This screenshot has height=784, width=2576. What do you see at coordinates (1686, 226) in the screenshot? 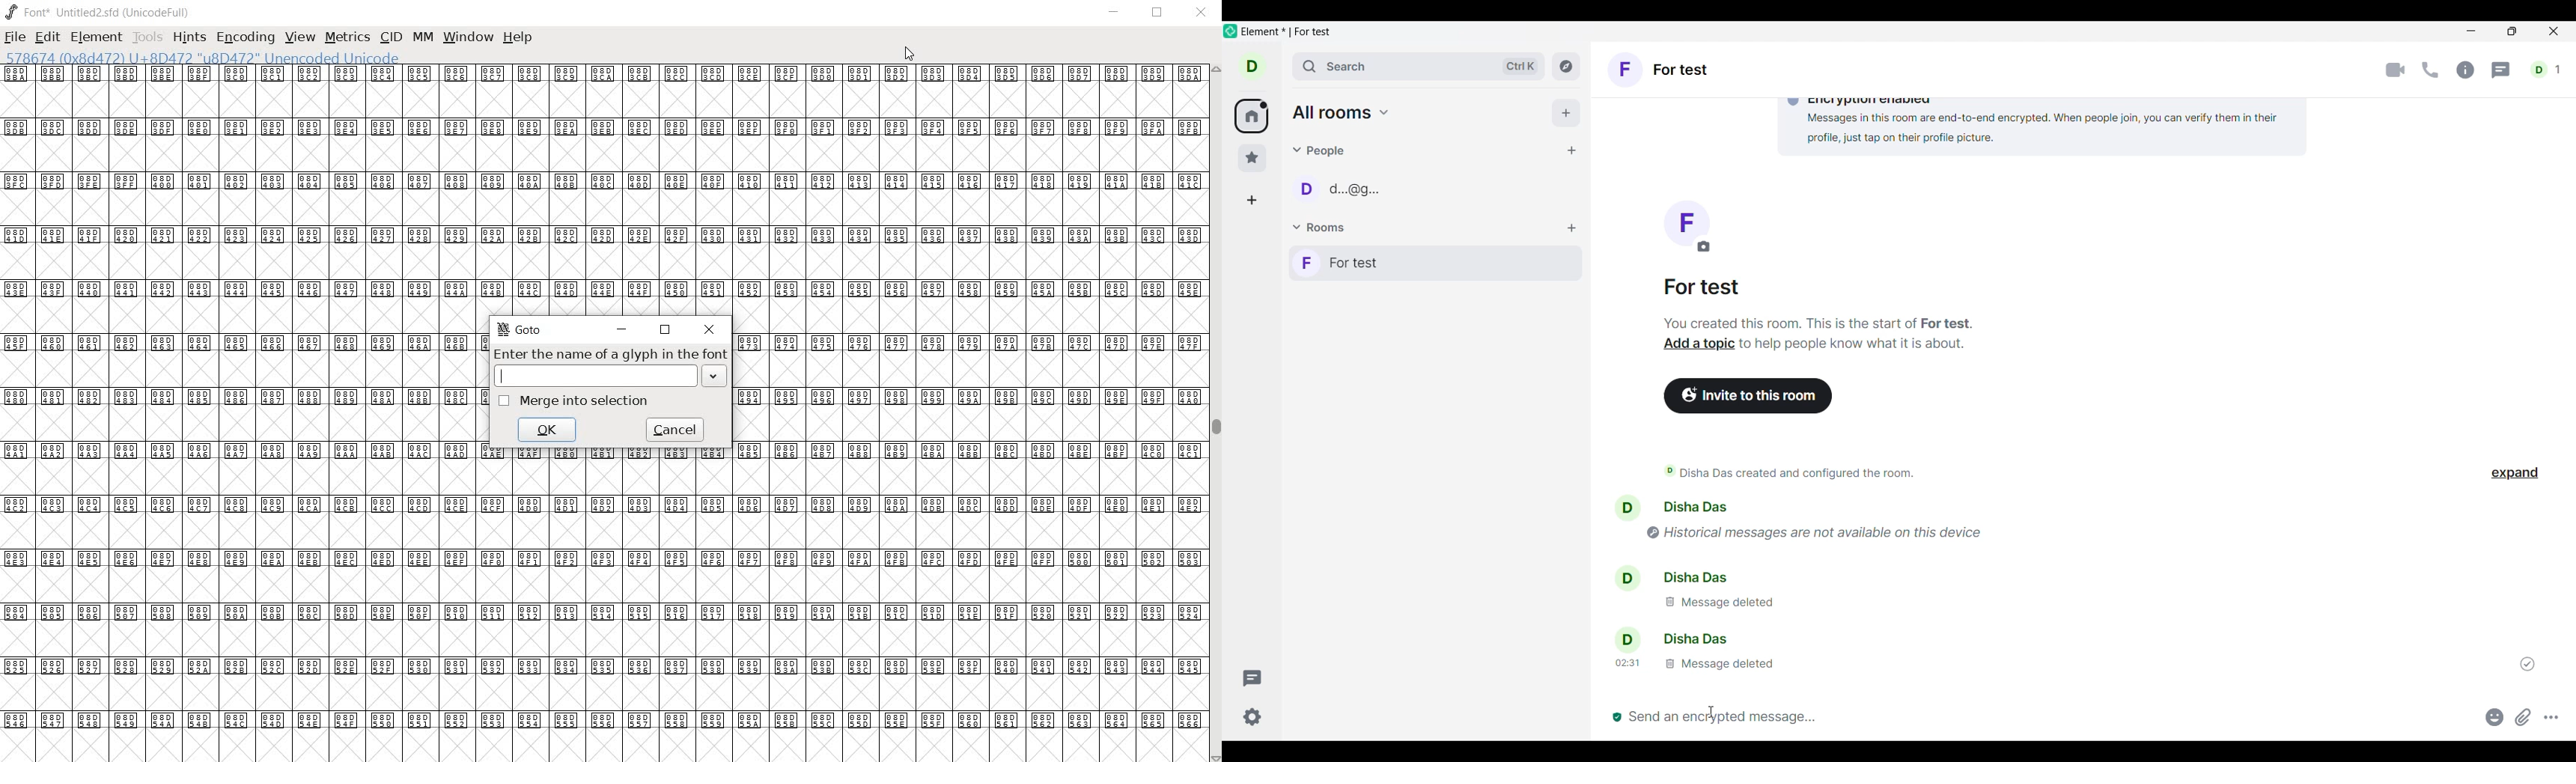
I see `f` at bounding box center [1686, 226].